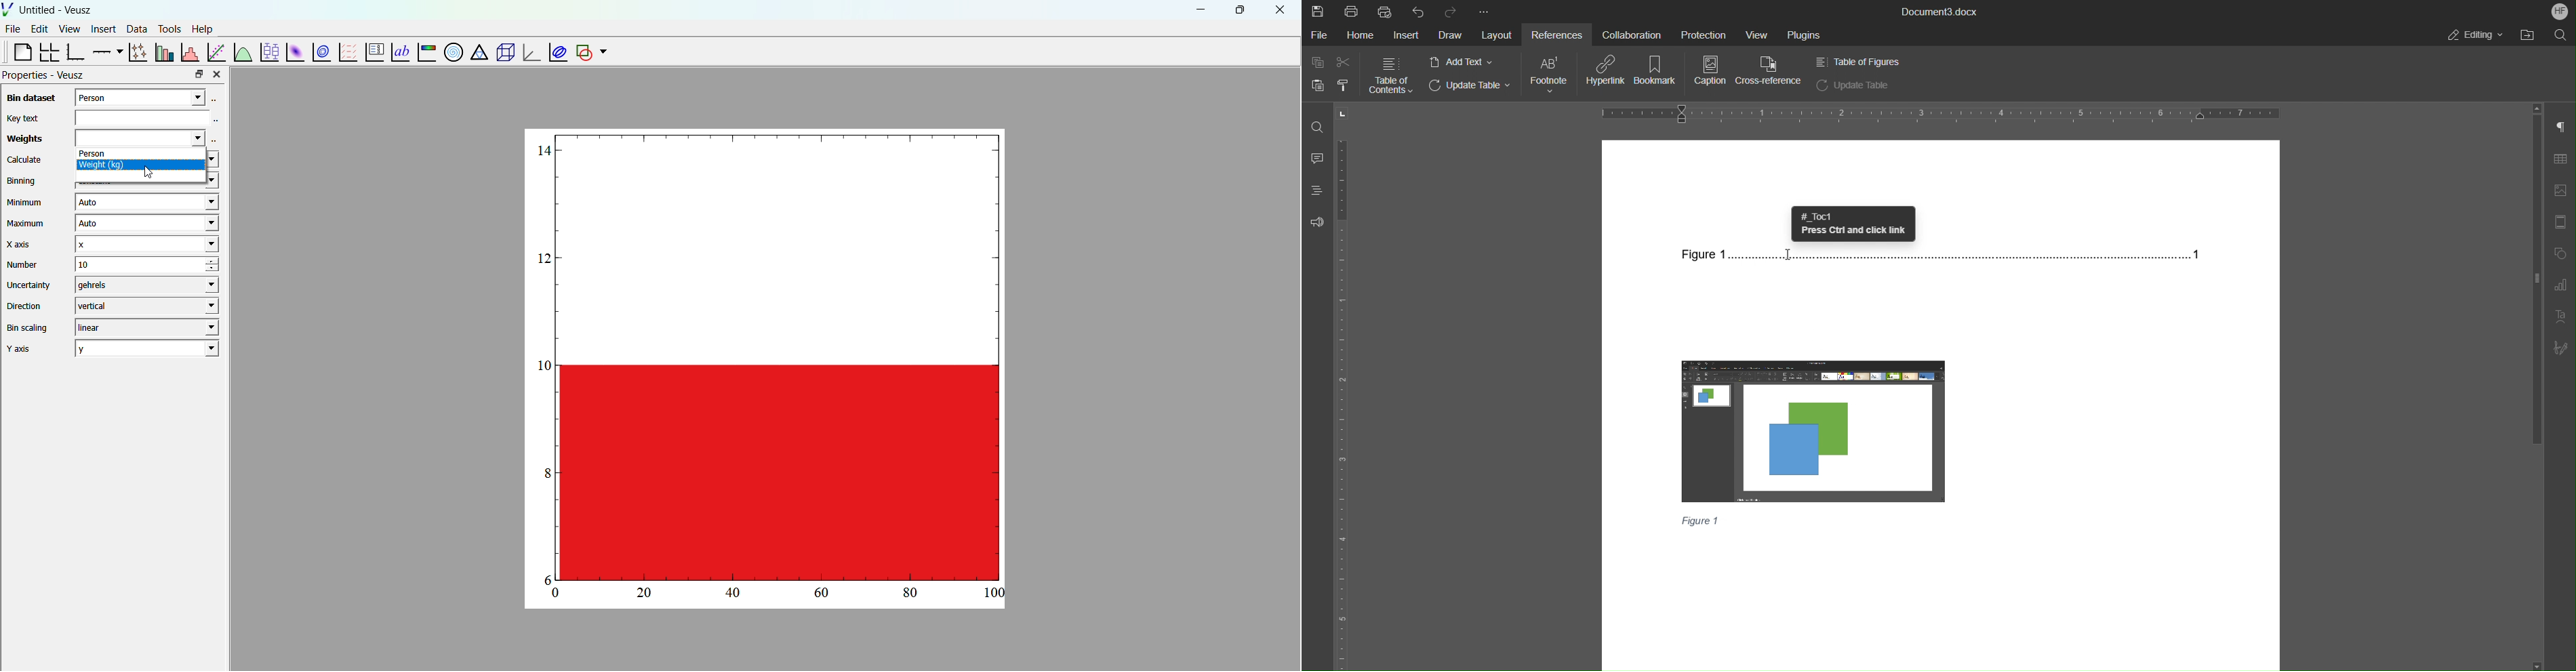  I want to click on Untitled - Veusz, so click(57, 10).